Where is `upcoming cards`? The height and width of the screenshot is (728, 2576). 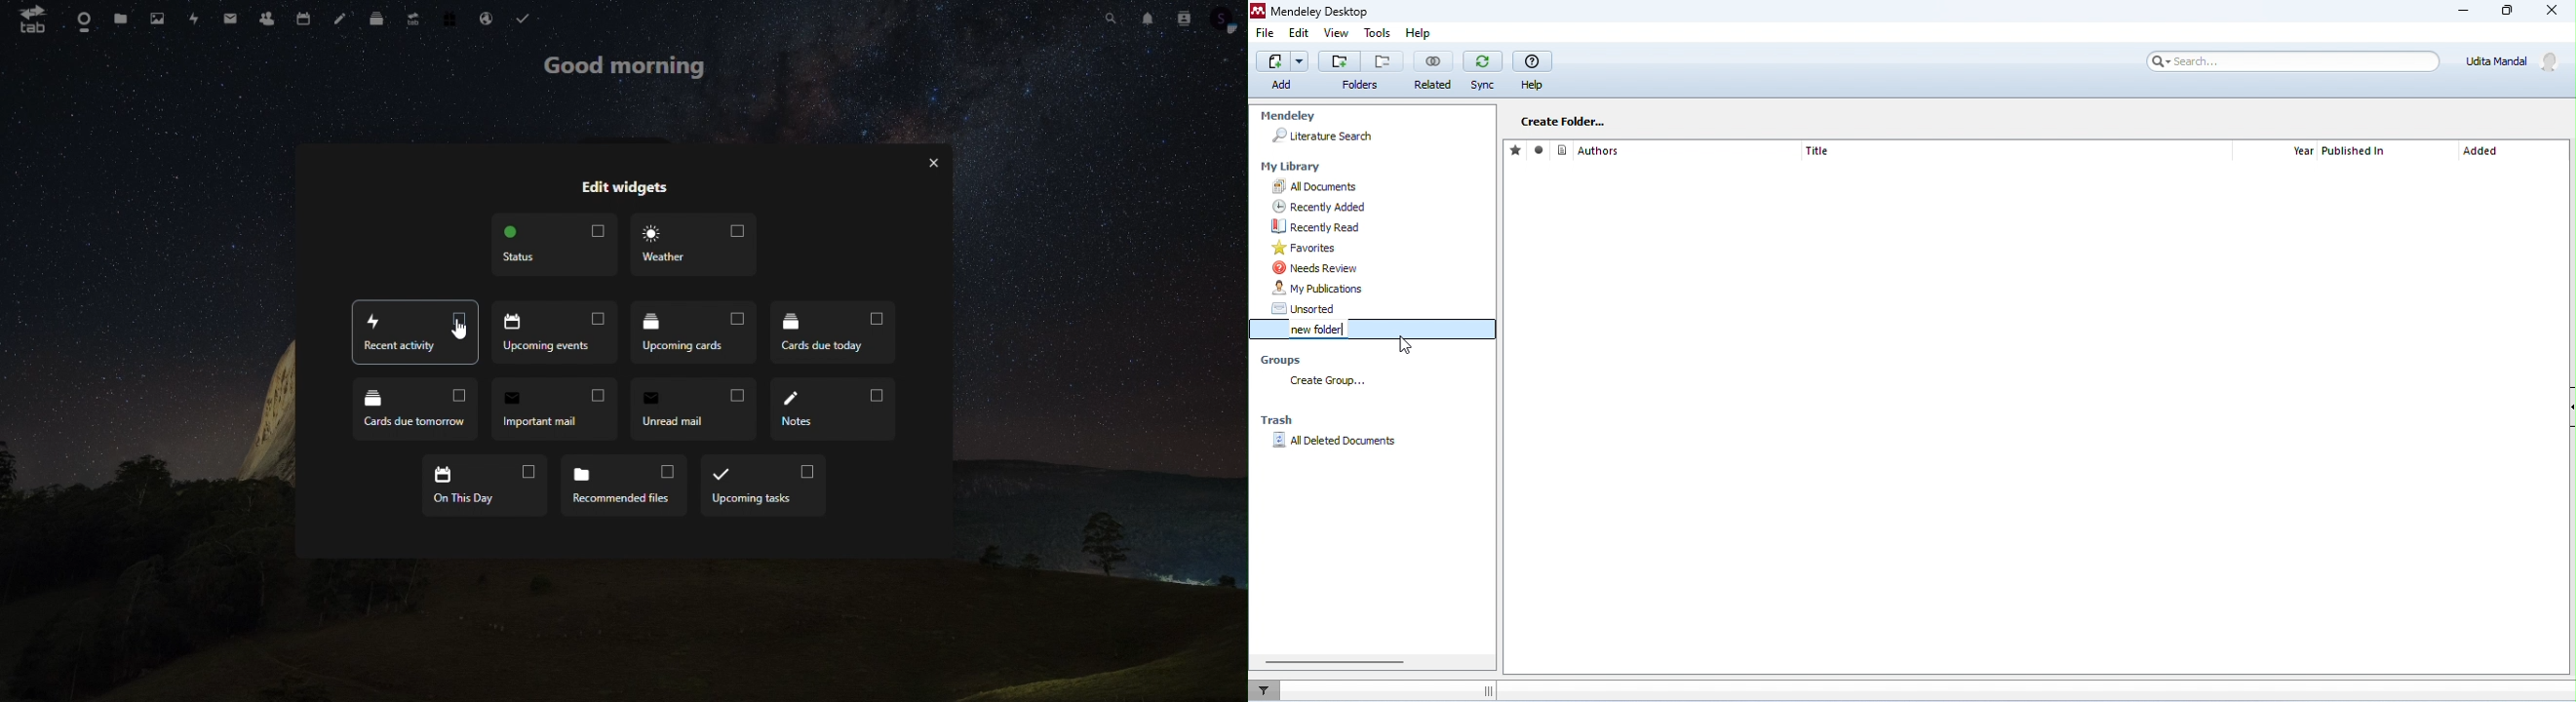
upcoming cards is located at coordinates (694, 332).